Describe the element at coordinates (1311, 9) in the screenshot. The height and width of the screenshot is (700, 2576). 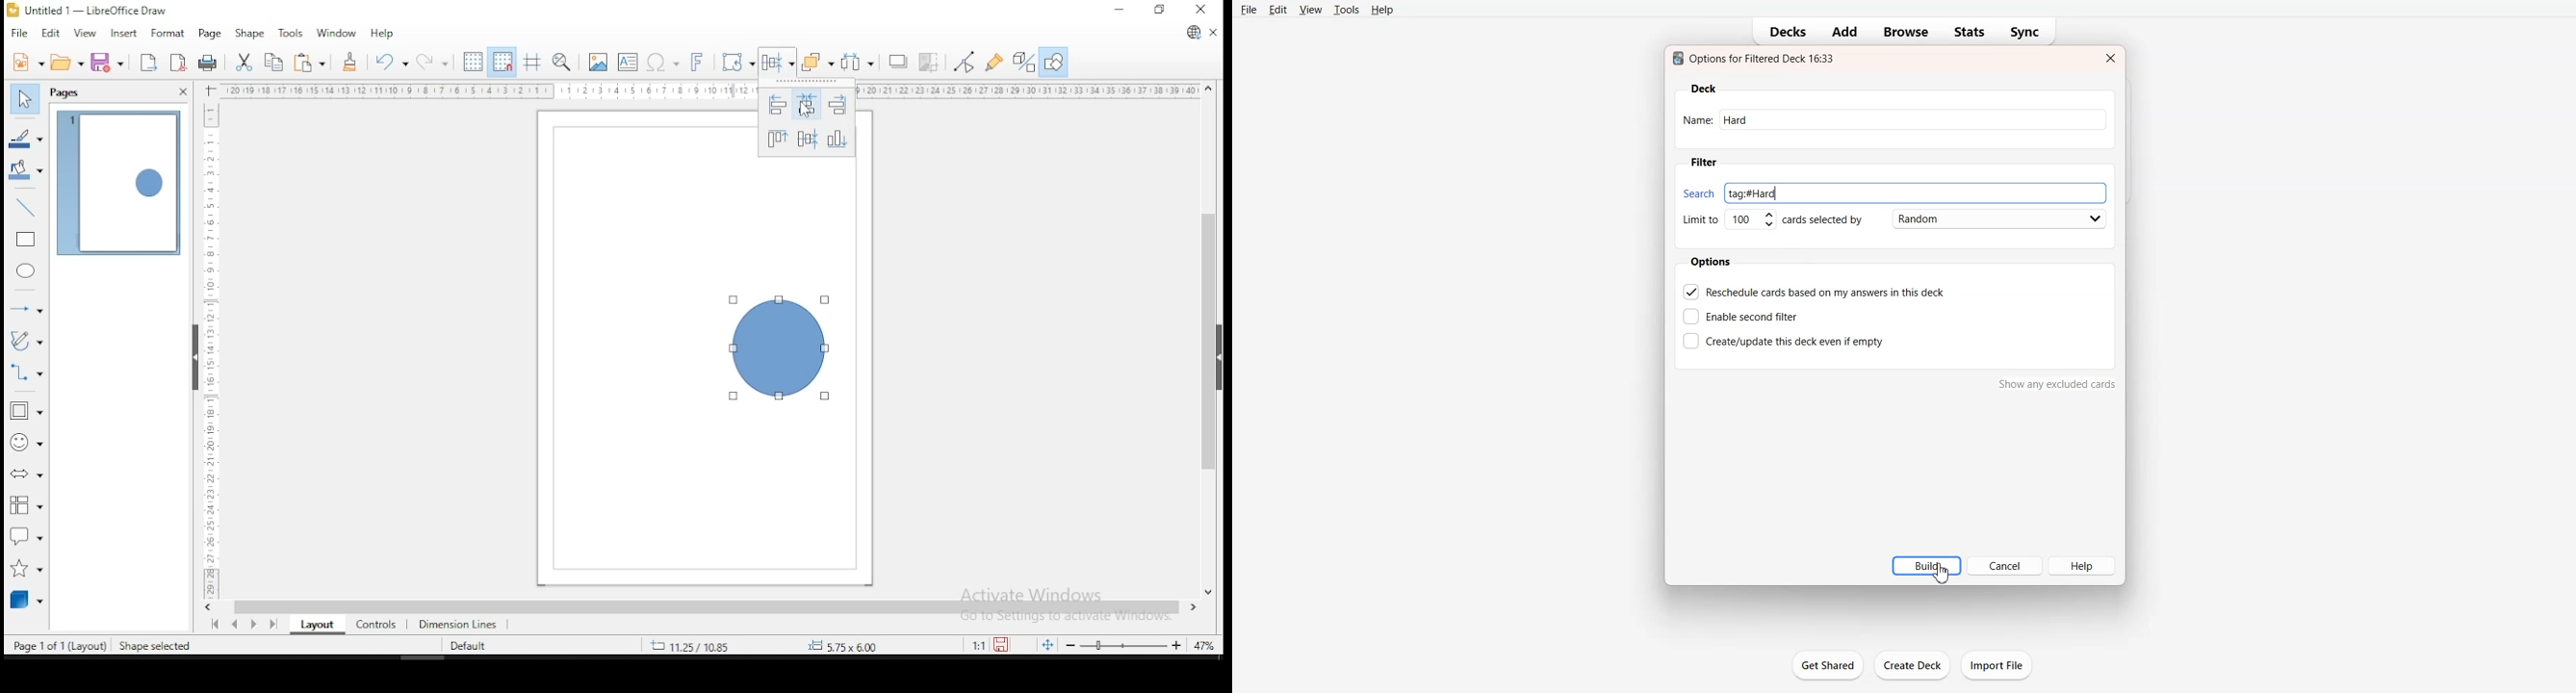
I see `View` at that location.